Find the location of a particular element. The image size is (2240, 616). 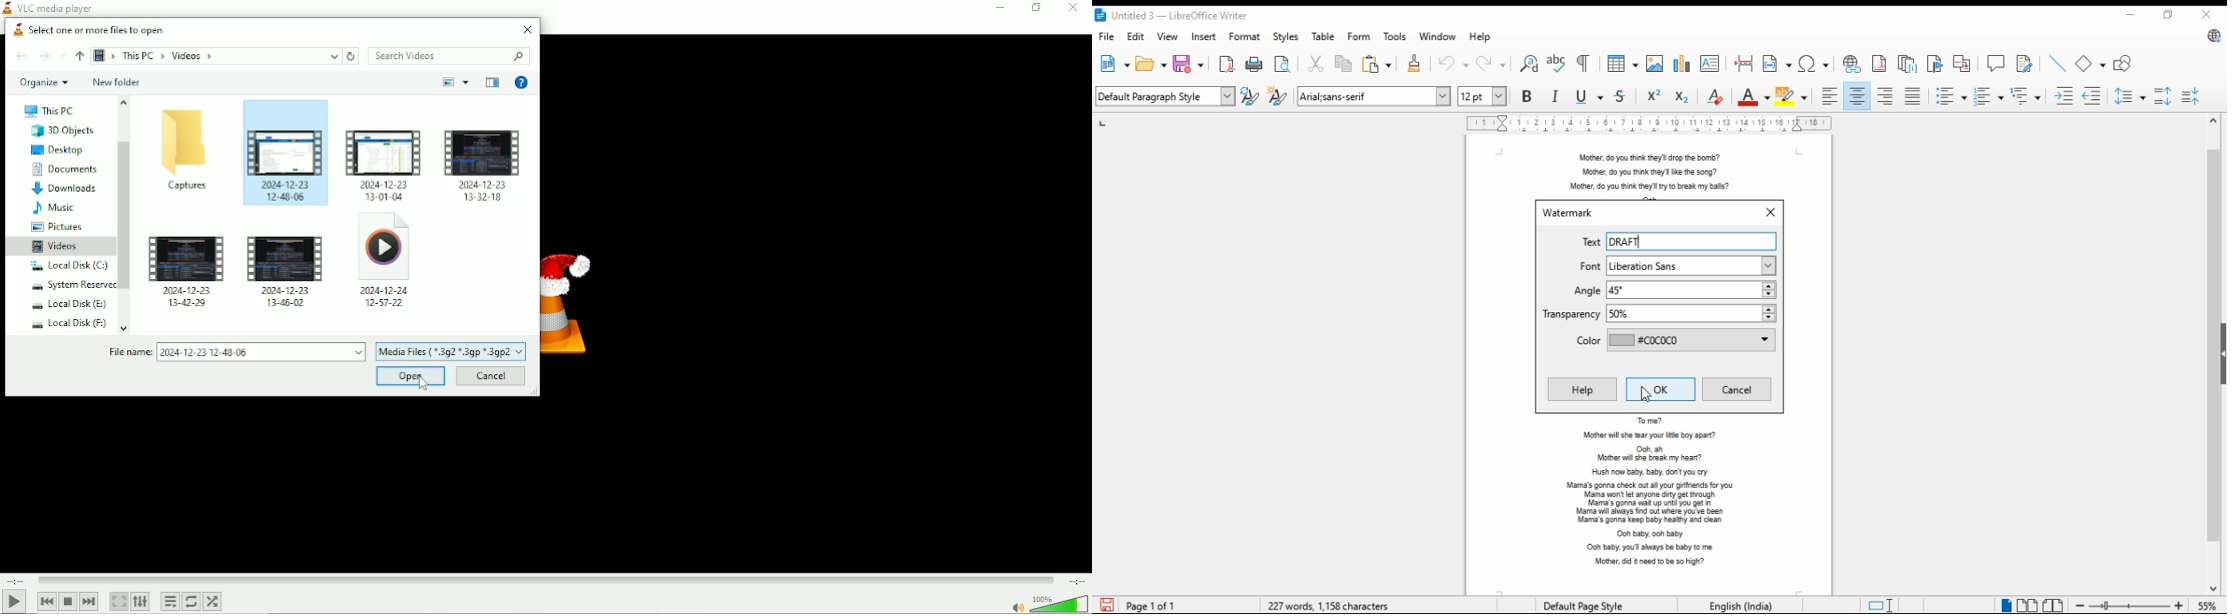

Language is located at coordinates (1736, 605).